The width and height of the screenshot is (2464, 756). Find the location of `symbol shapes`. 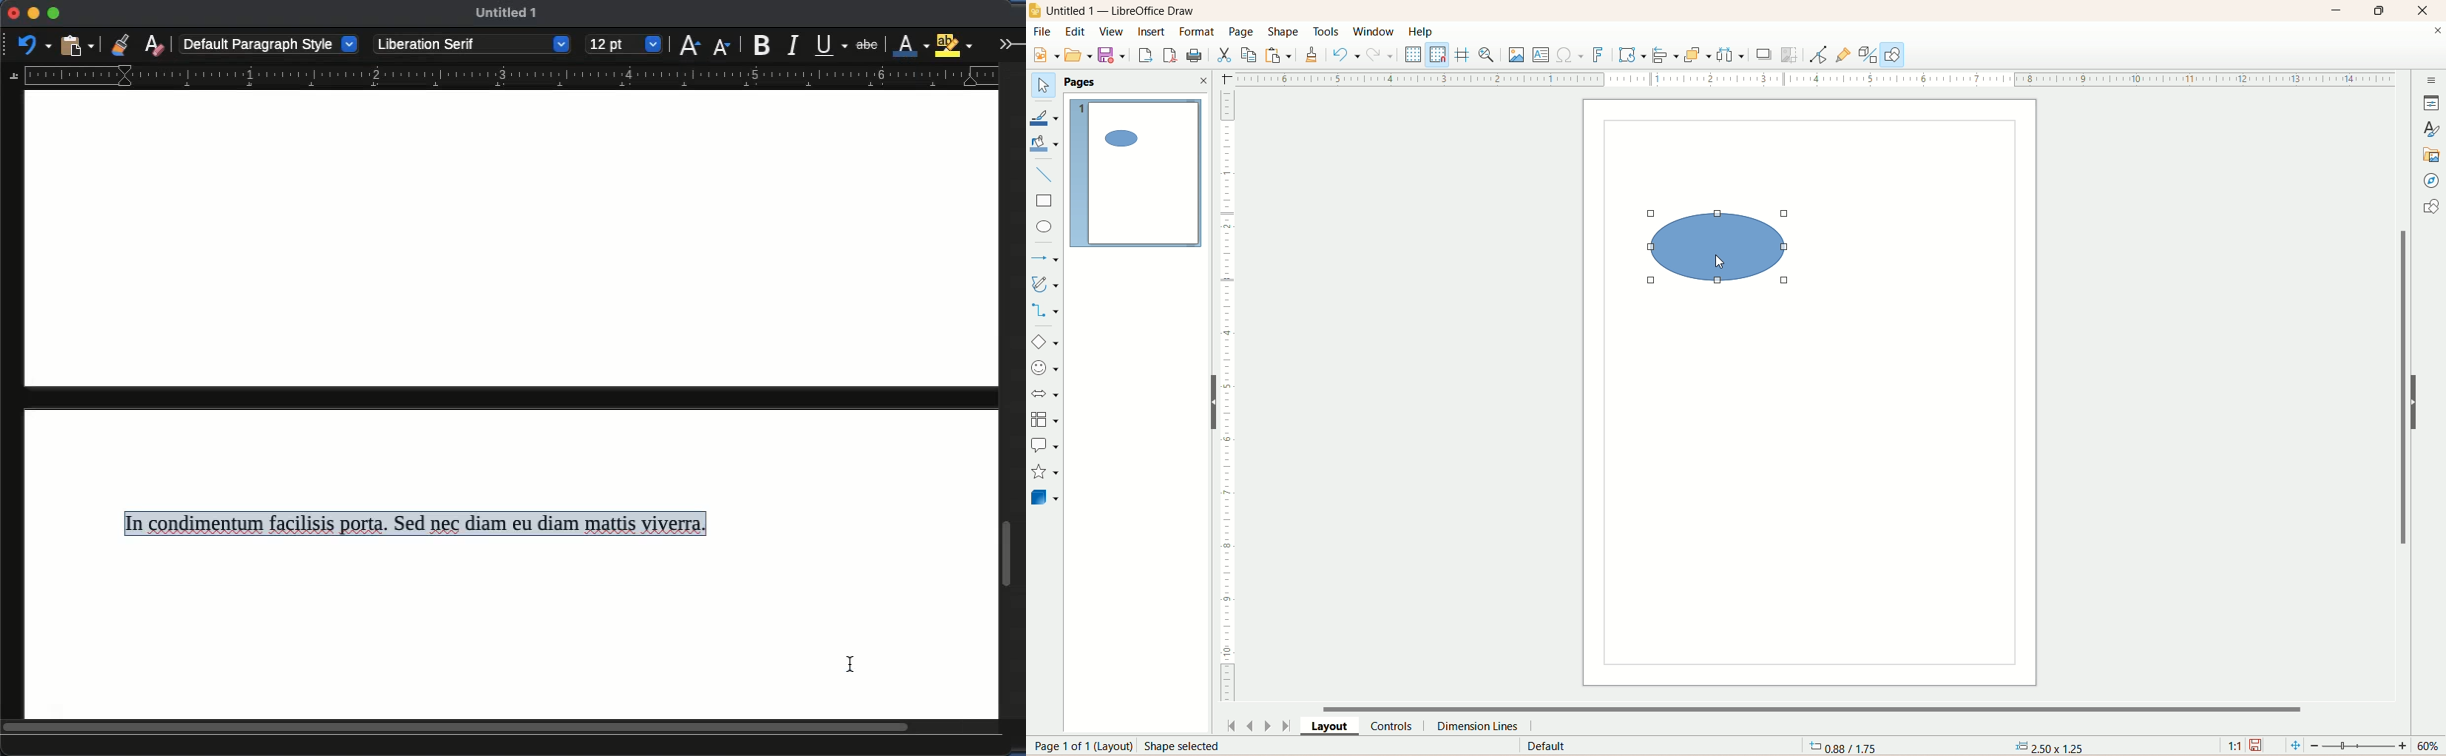

symbol shapes is located at coordinates (1044, 369).